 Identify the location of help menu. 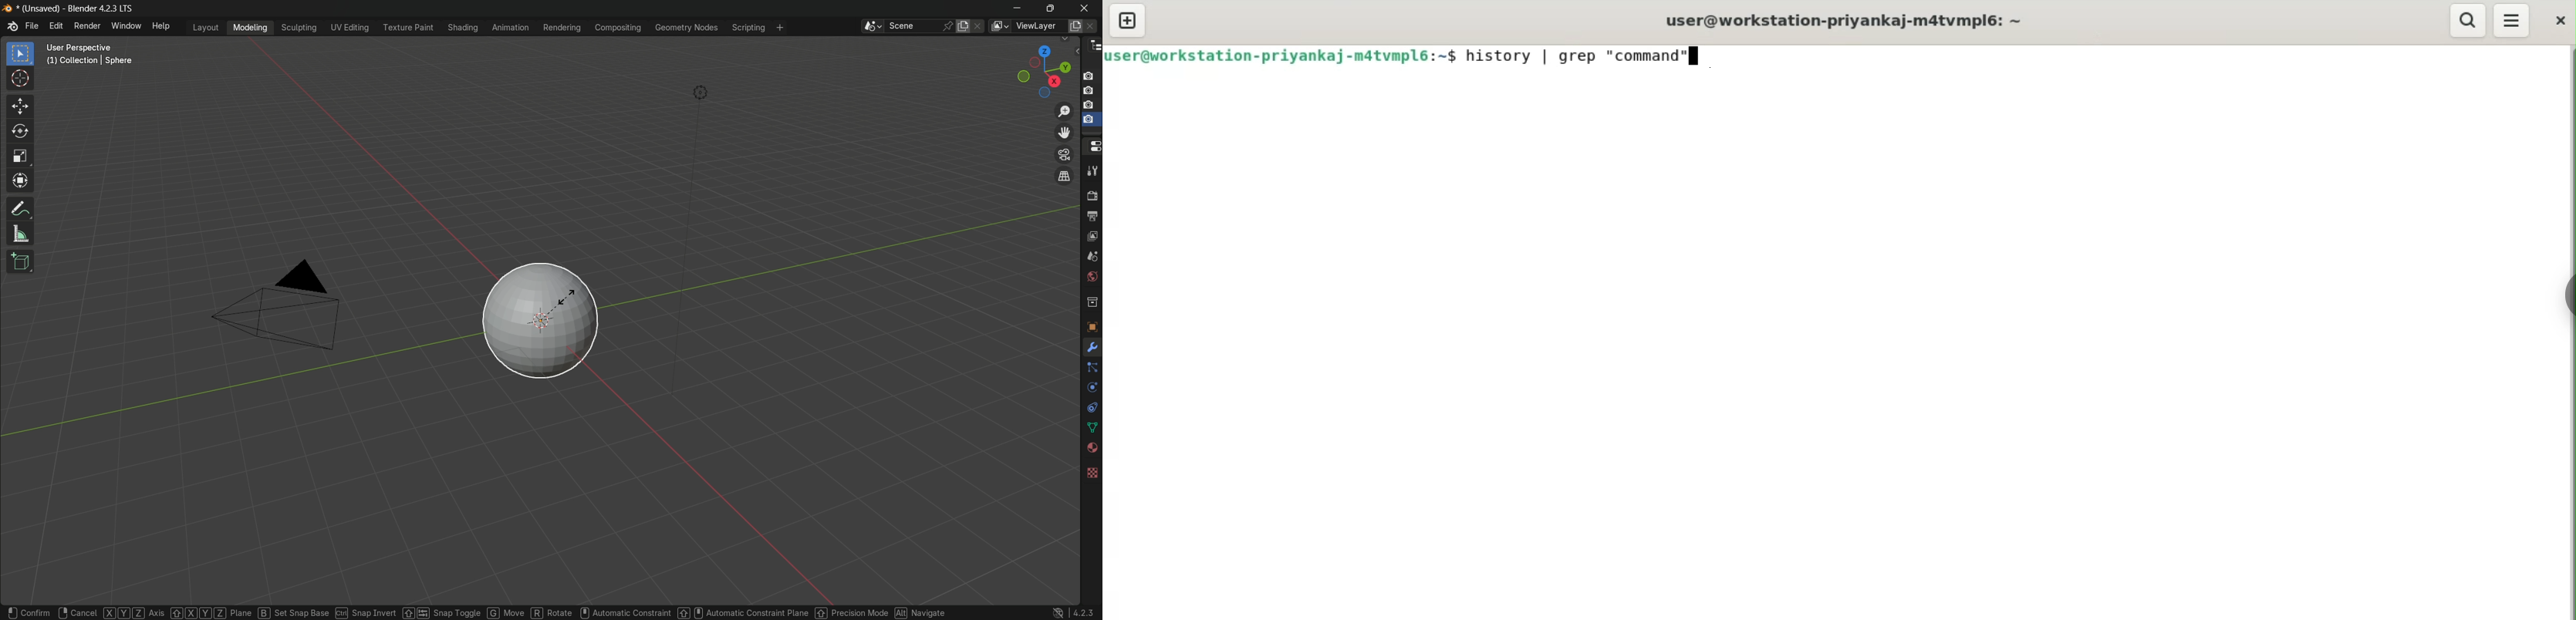
(163, 28).